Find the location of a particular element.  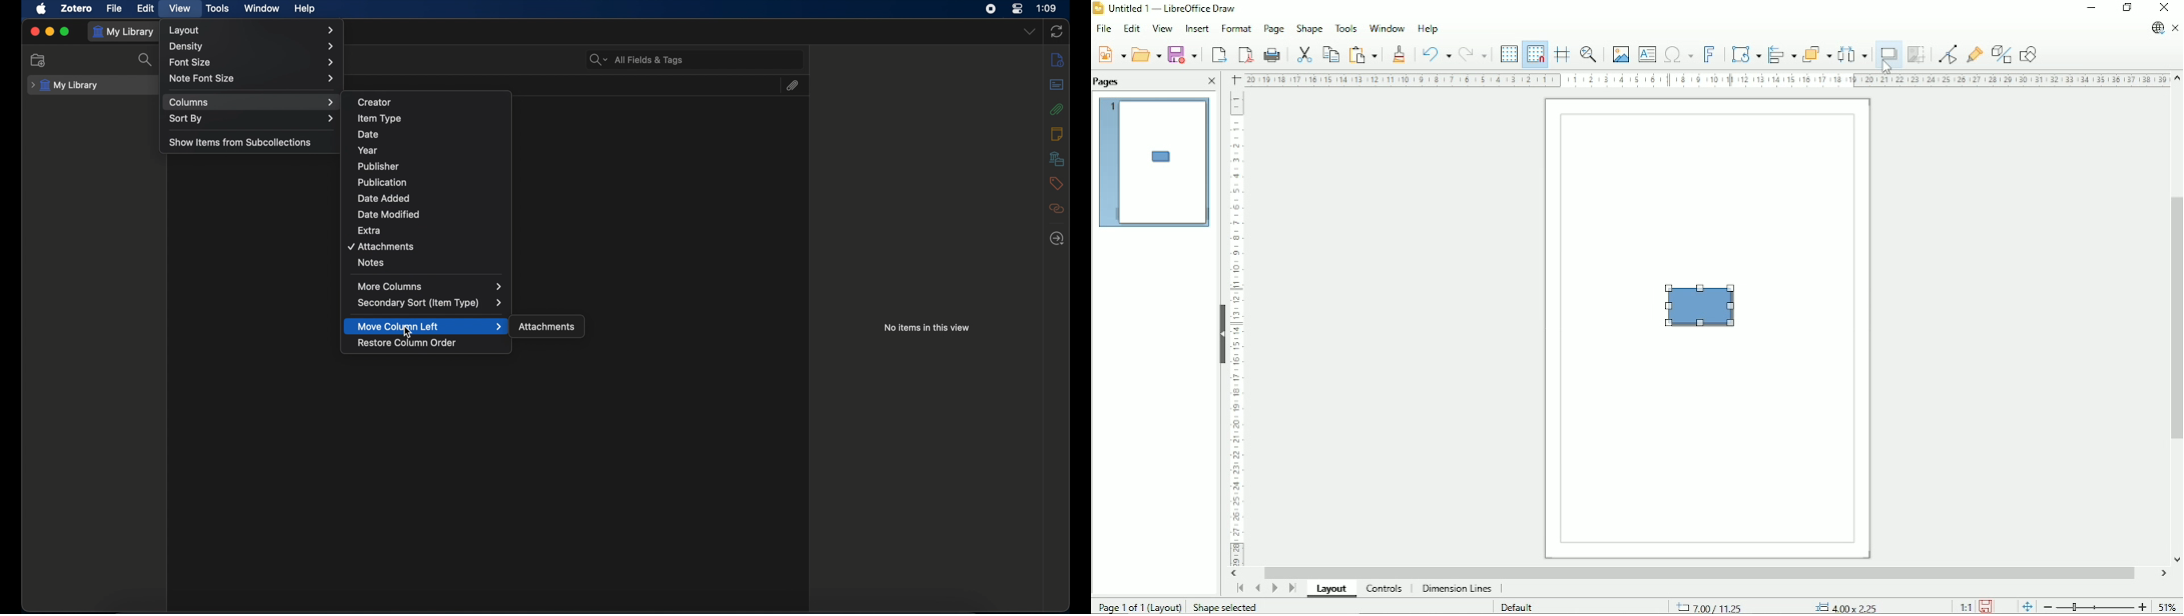

Tools is located at coordinates (1346, 28).